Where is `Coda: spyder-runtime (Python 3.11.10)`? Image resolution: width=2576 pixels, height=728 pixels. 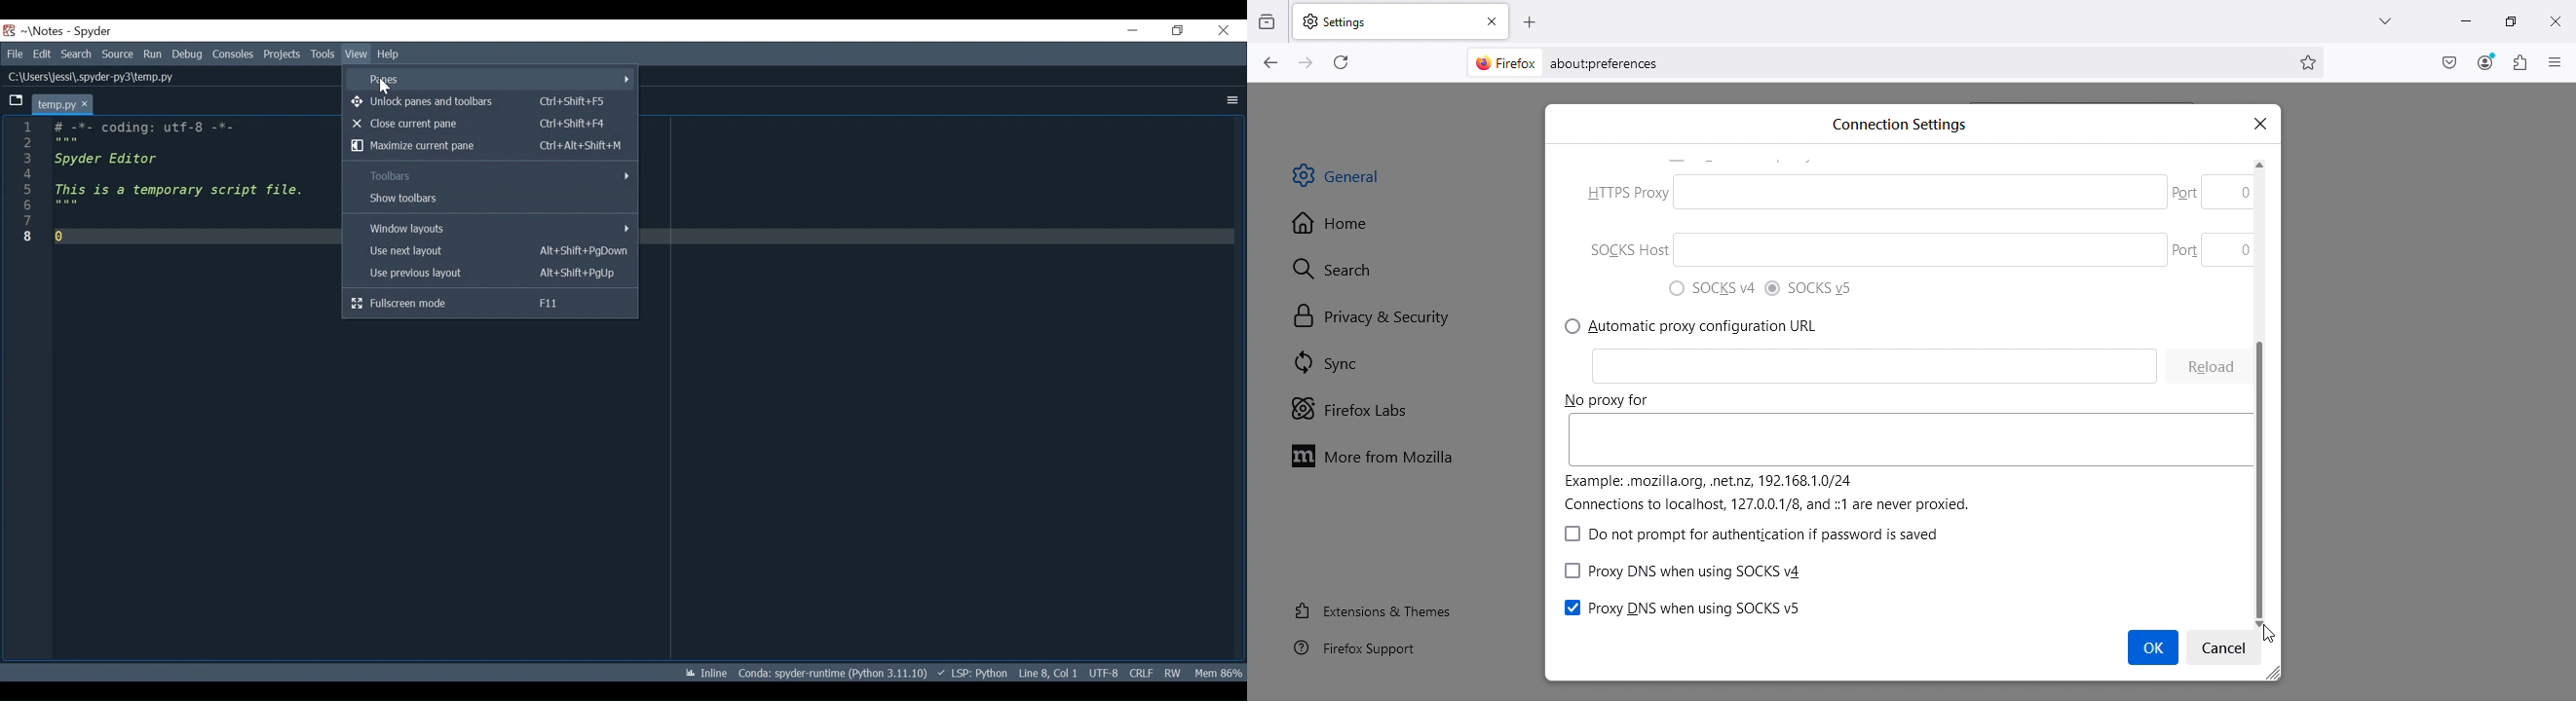 Coda: spyder-runtime (Python 3.11.10) is located at coordinates (834, 675).